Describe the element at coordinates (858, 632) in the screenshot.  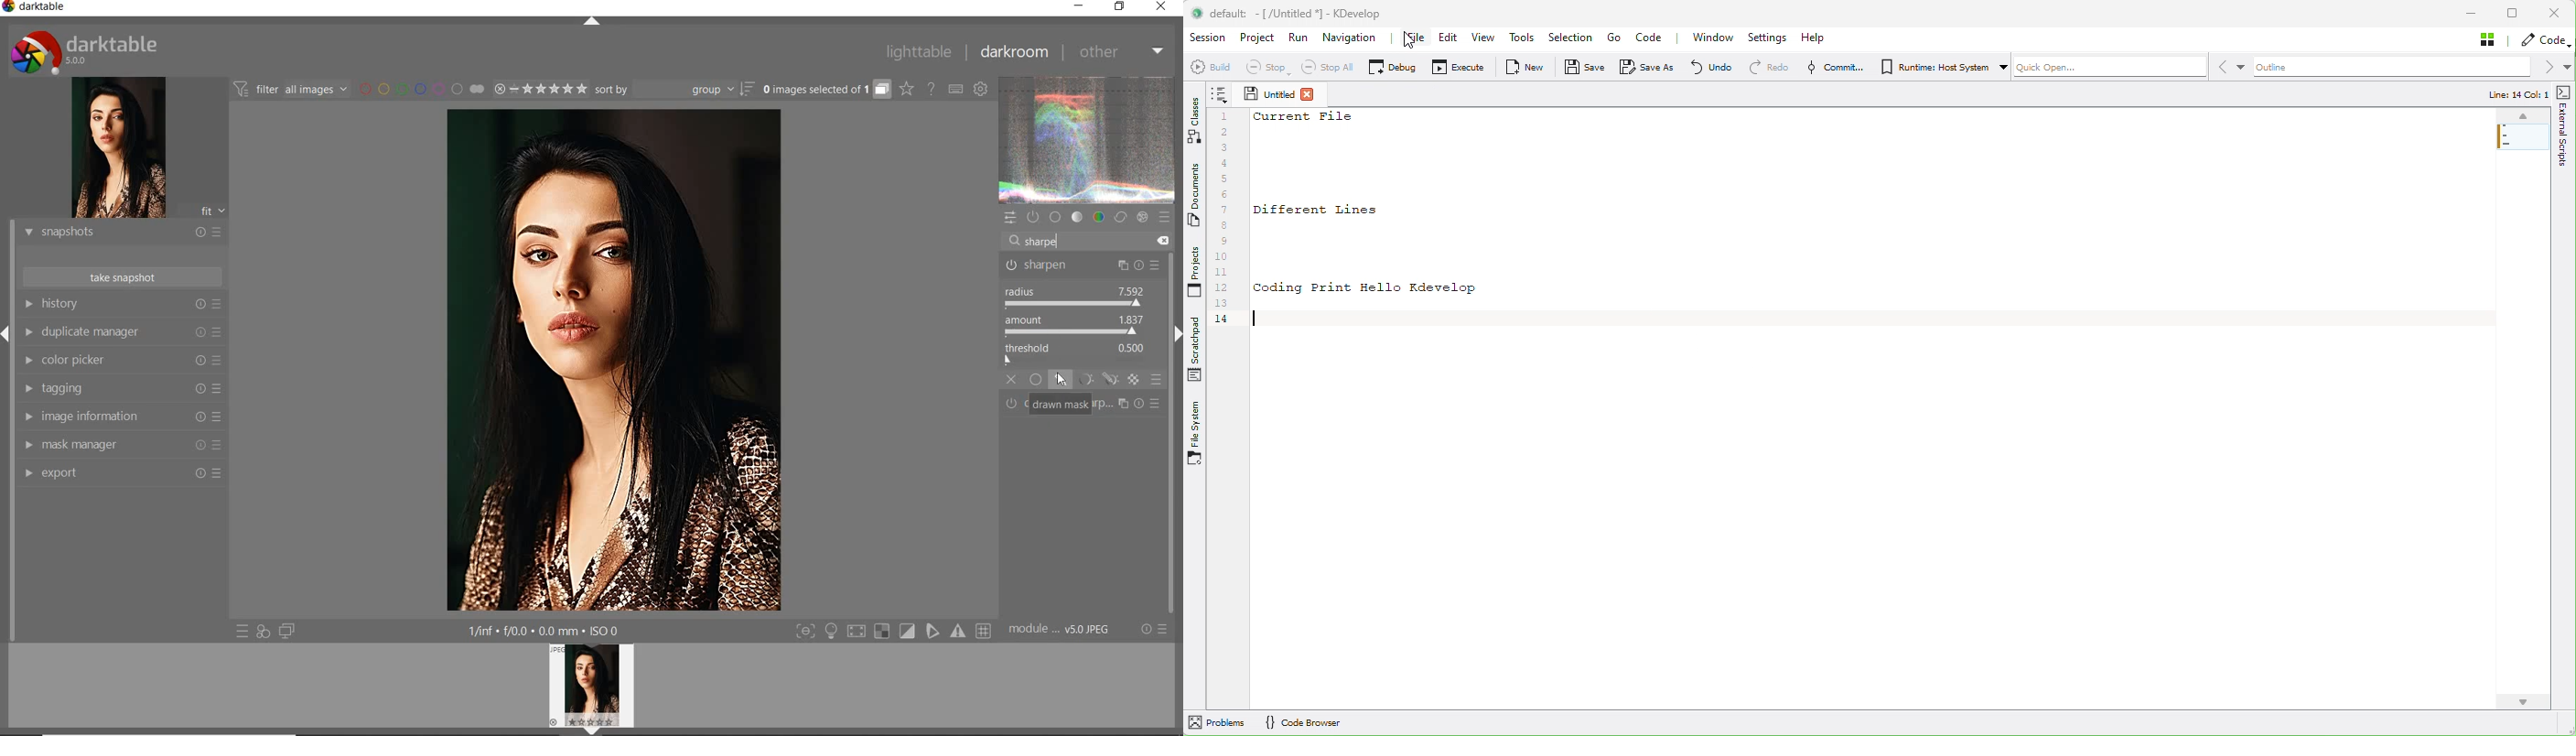
I see `sign ` at that location.